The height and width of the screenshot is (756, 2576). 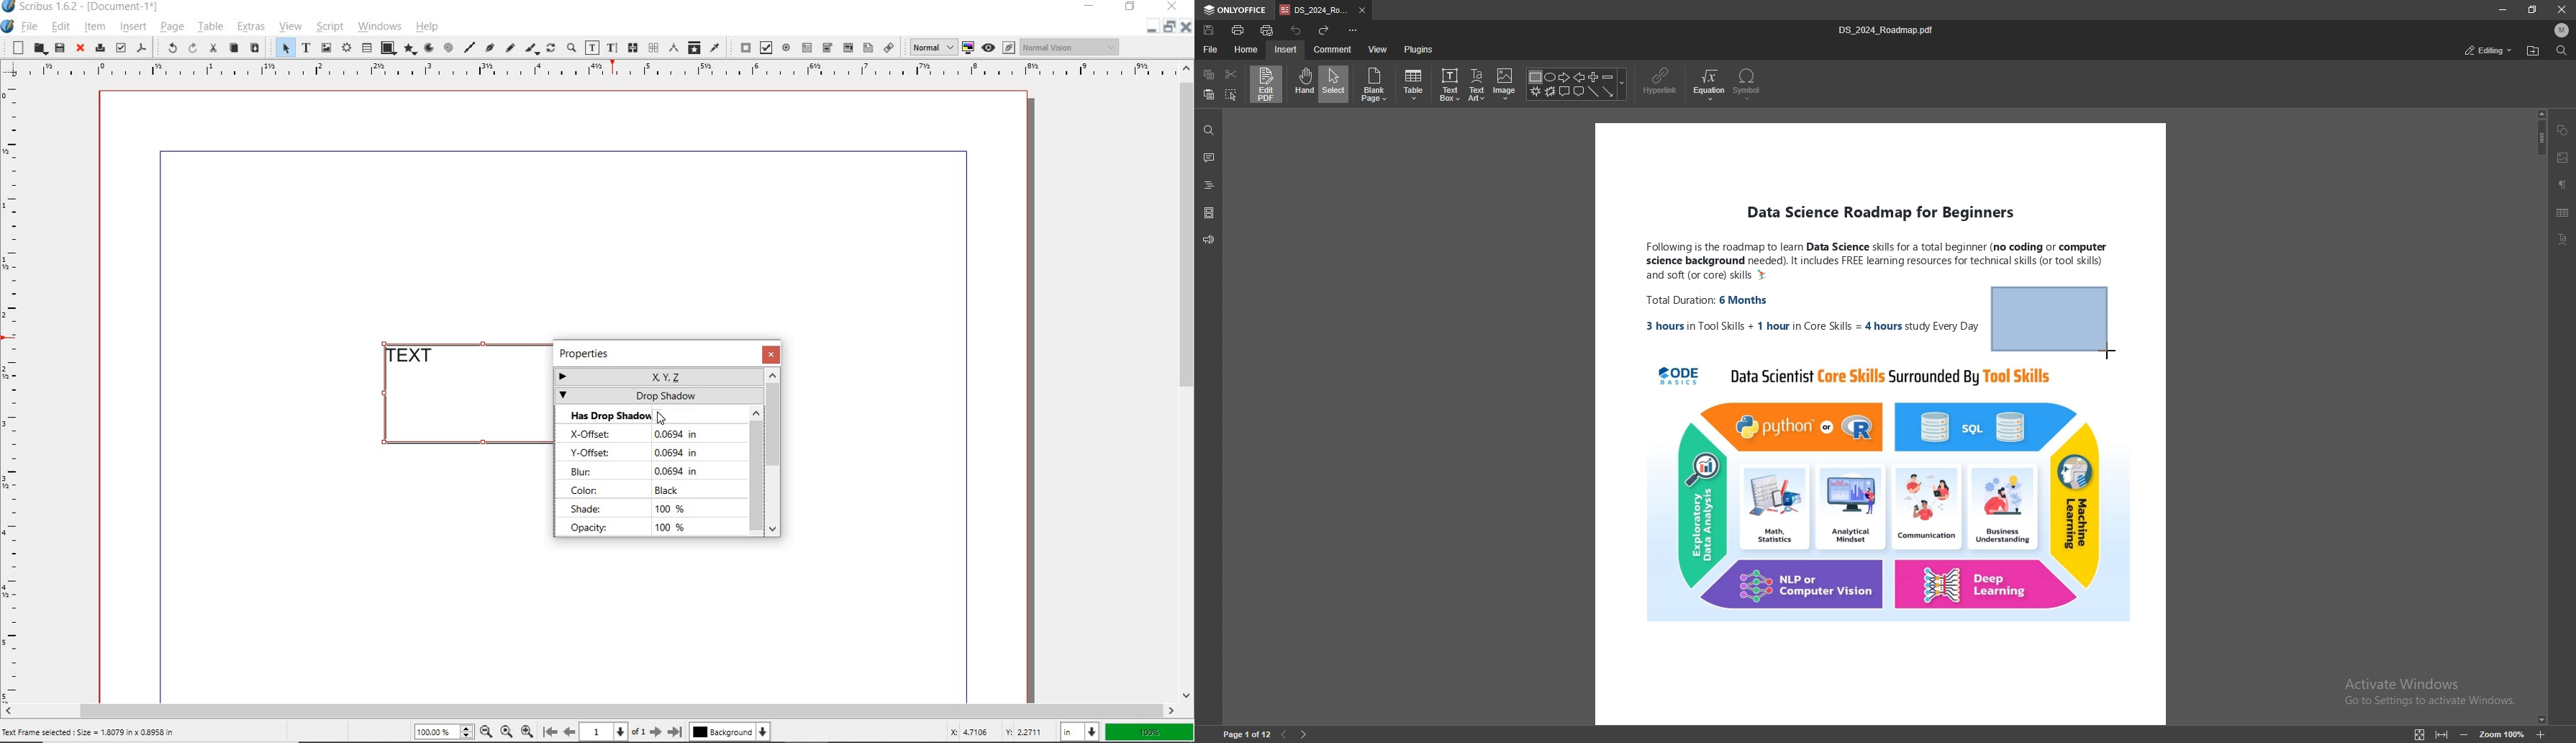 I want to click on tab, so click(x=1314, y=11).